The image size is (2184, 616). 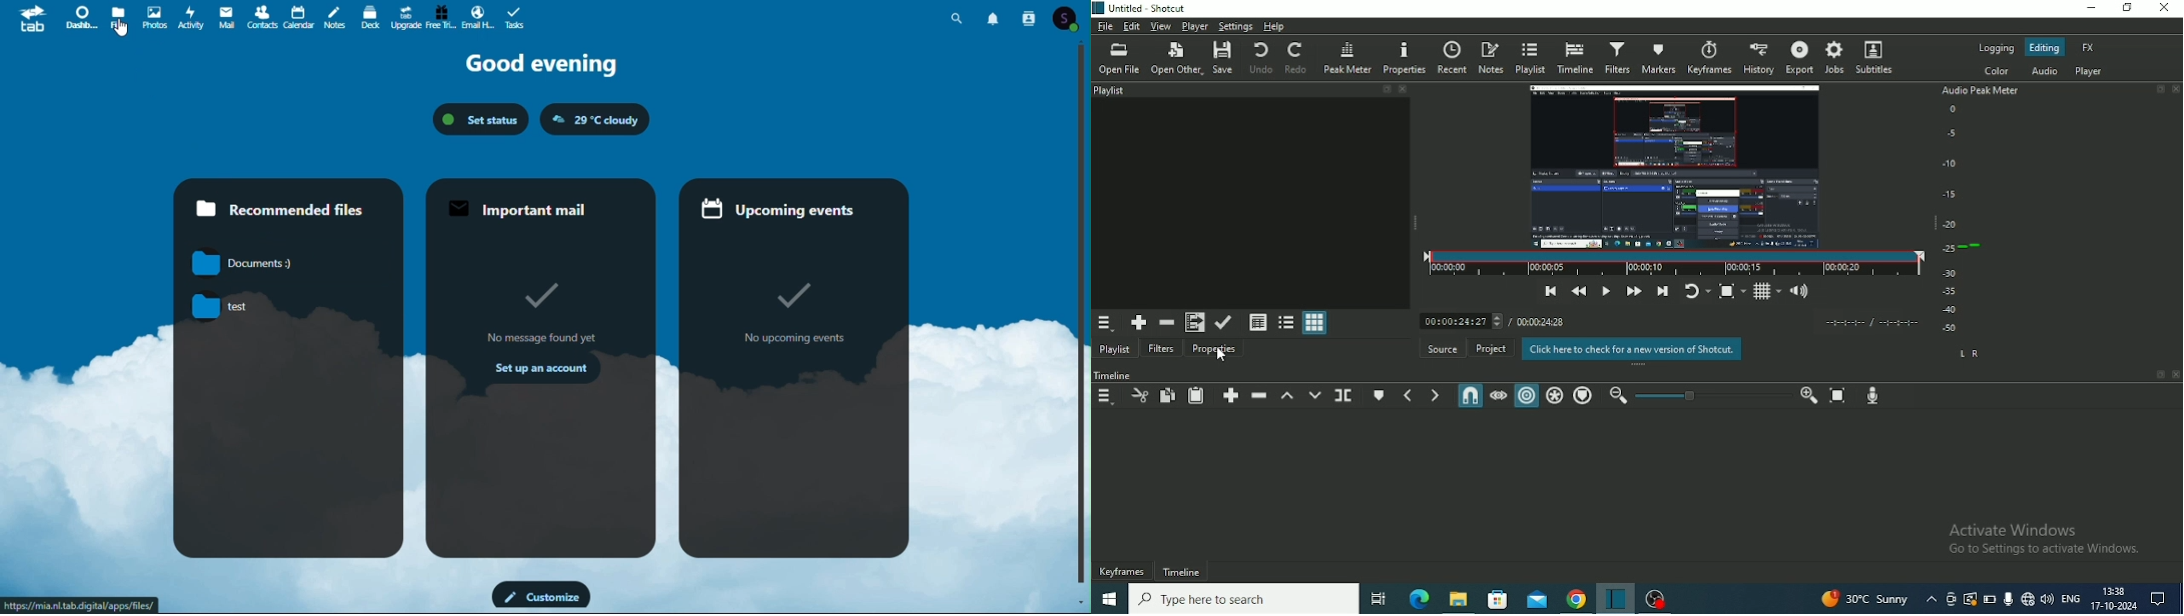 What do you see at coordinates (773, 211) in the screenshot?
I see `Upcoming events` at bounding box center [773, 211].